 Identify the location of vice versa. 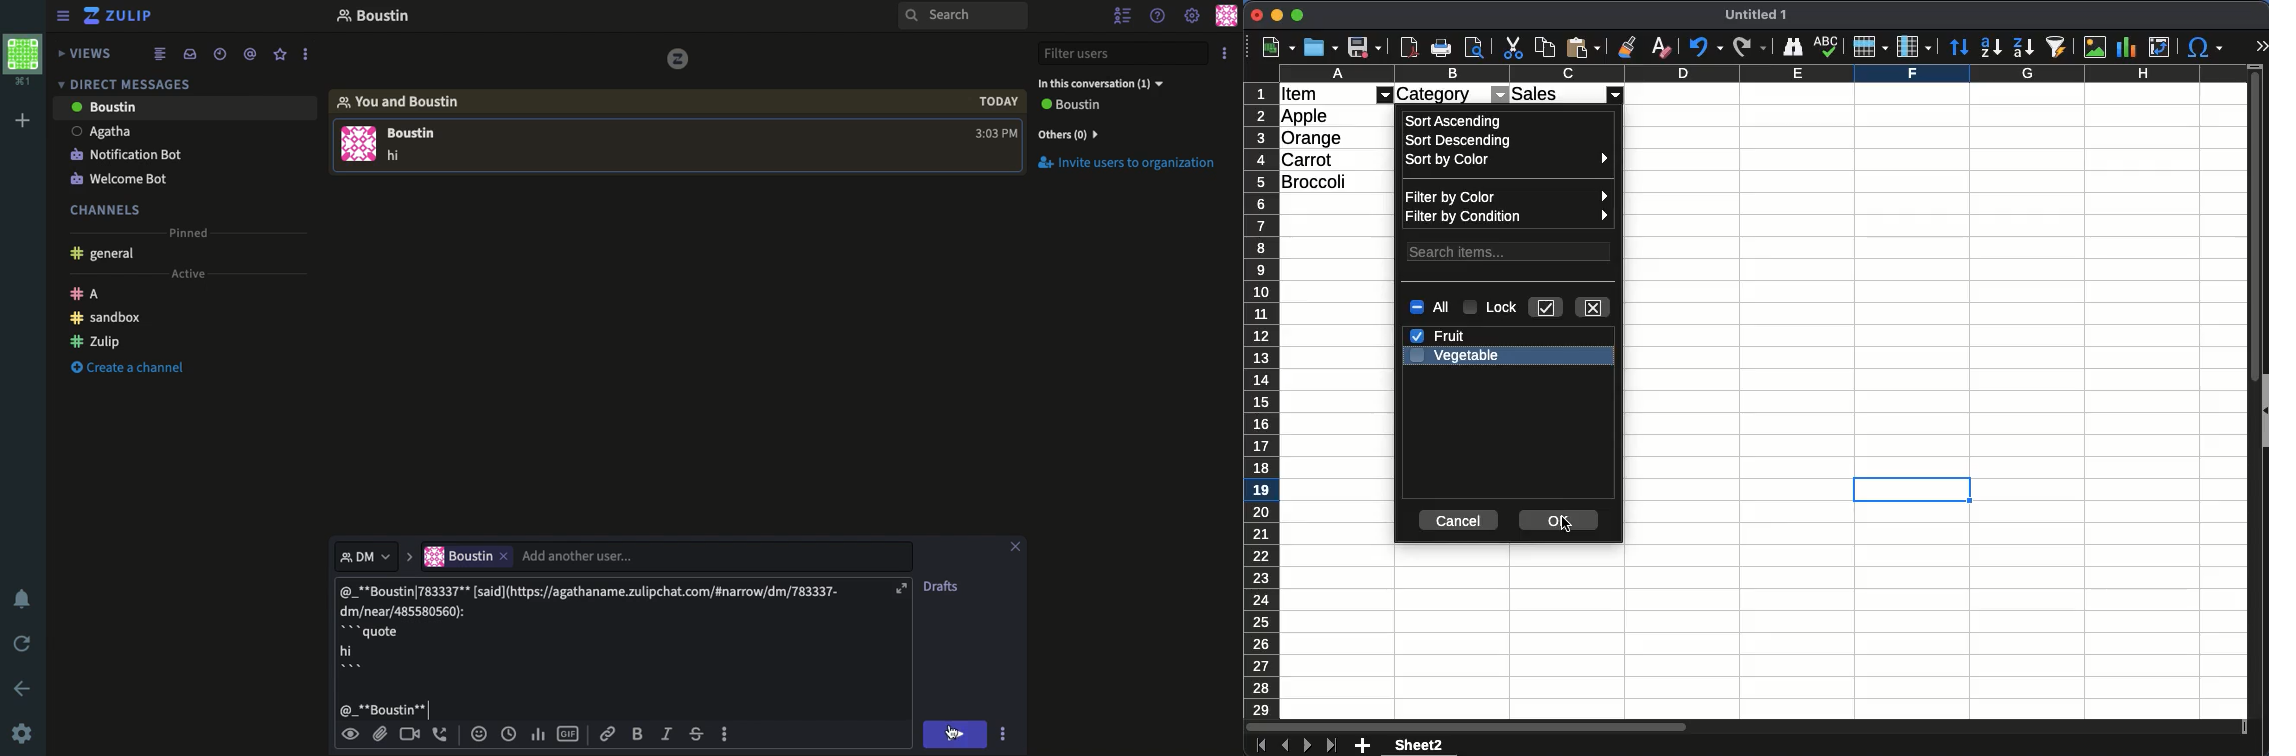
(677, 57).